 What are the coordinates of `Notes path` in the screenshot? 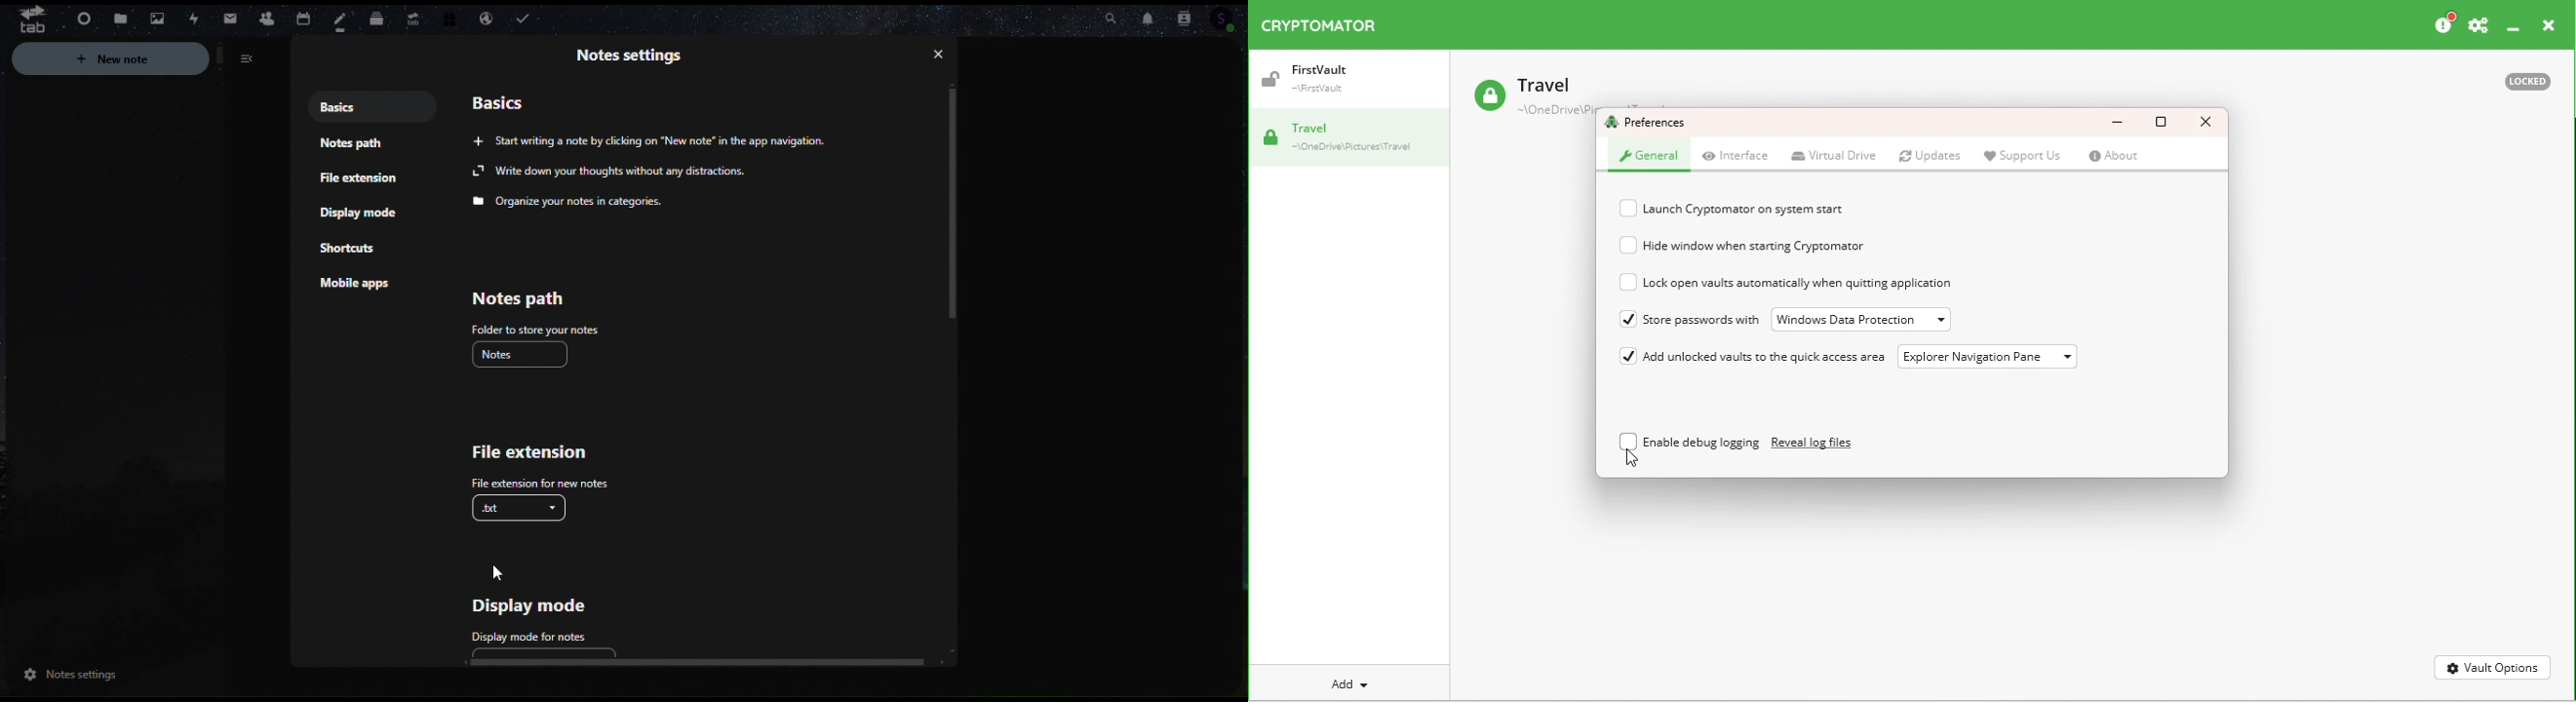 It's located at (517, 299).